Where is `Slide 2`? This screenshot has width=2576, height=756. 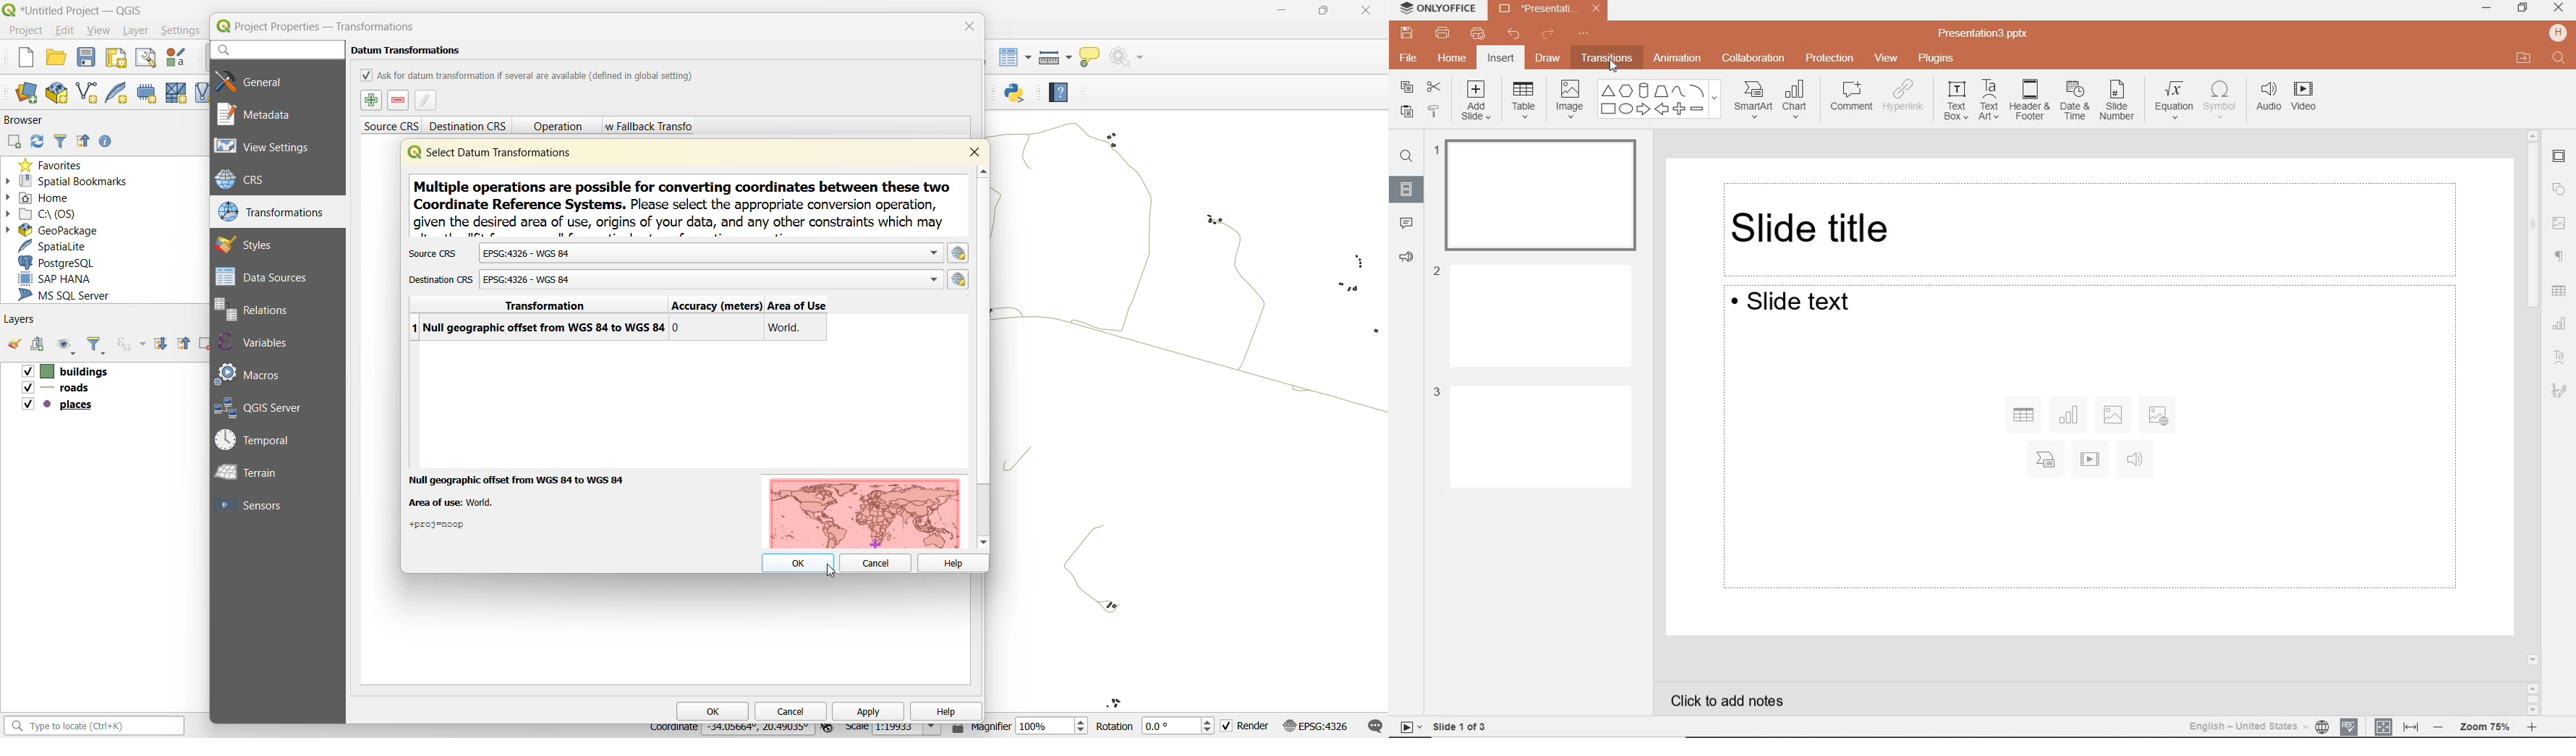
Slide 2 is located at coordinates (1532, 314).